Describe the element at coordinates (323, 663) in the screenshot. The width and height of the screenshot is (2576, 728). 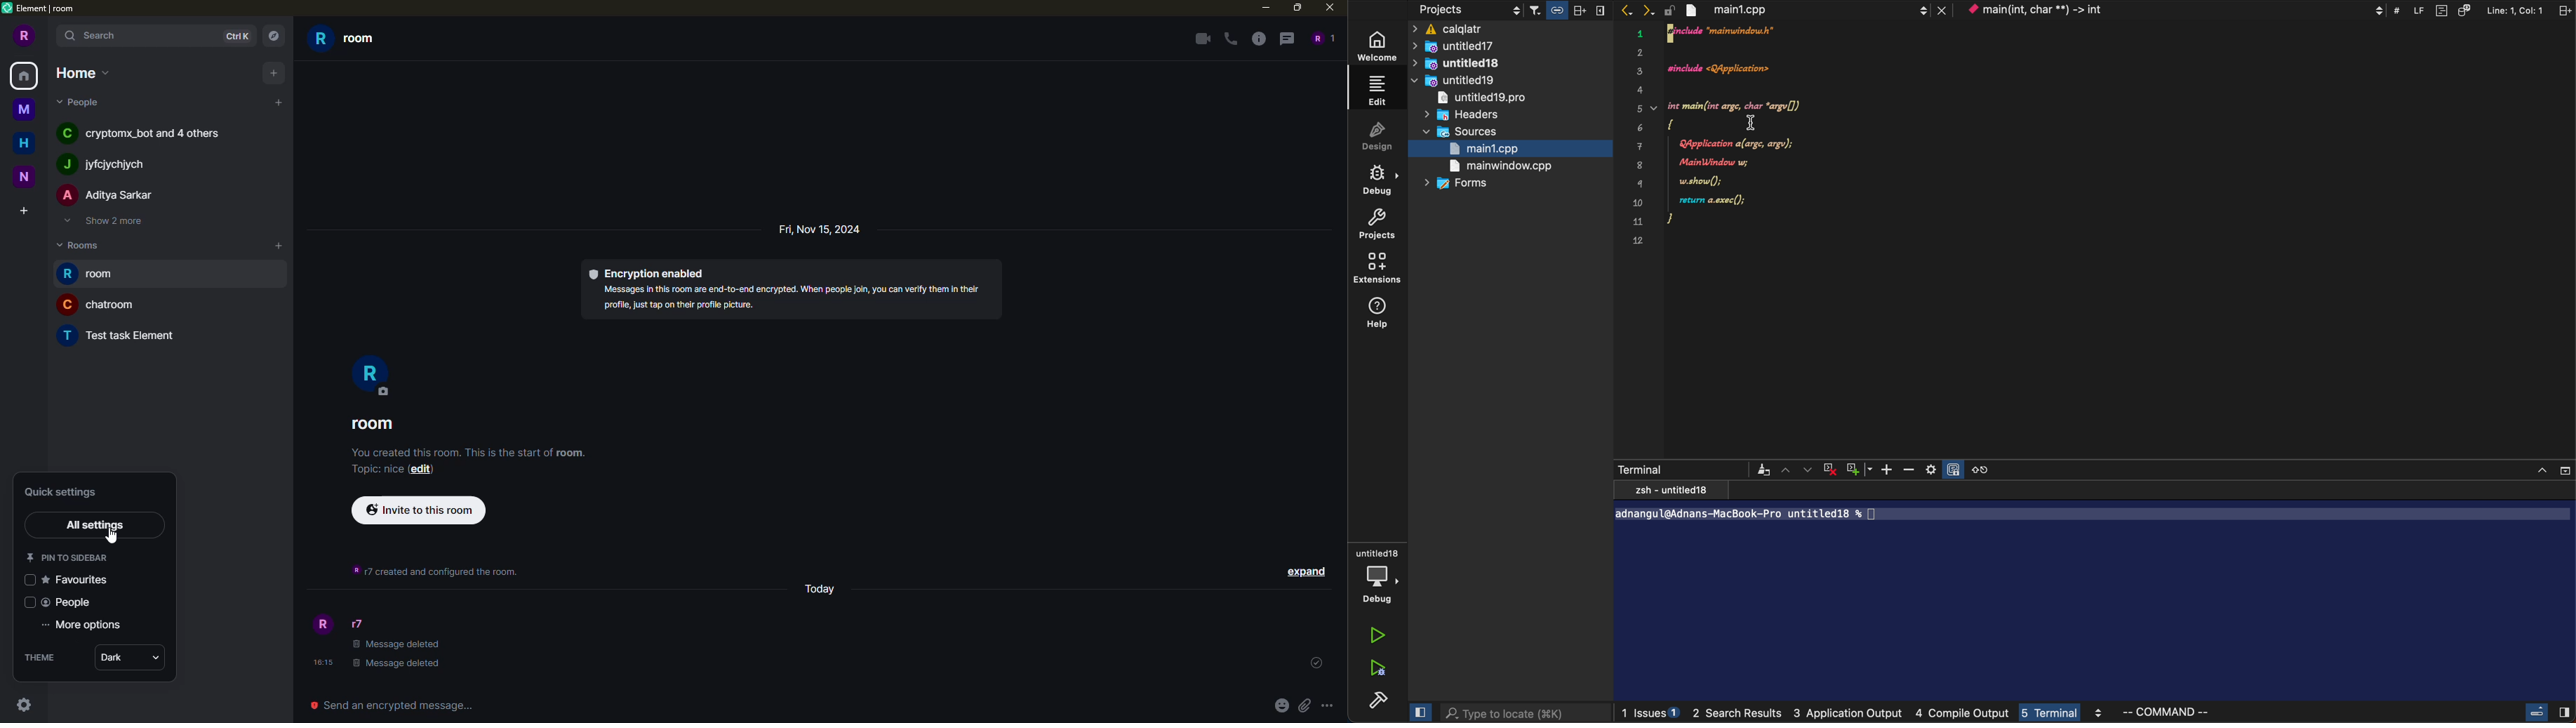
I see `time` at that location.